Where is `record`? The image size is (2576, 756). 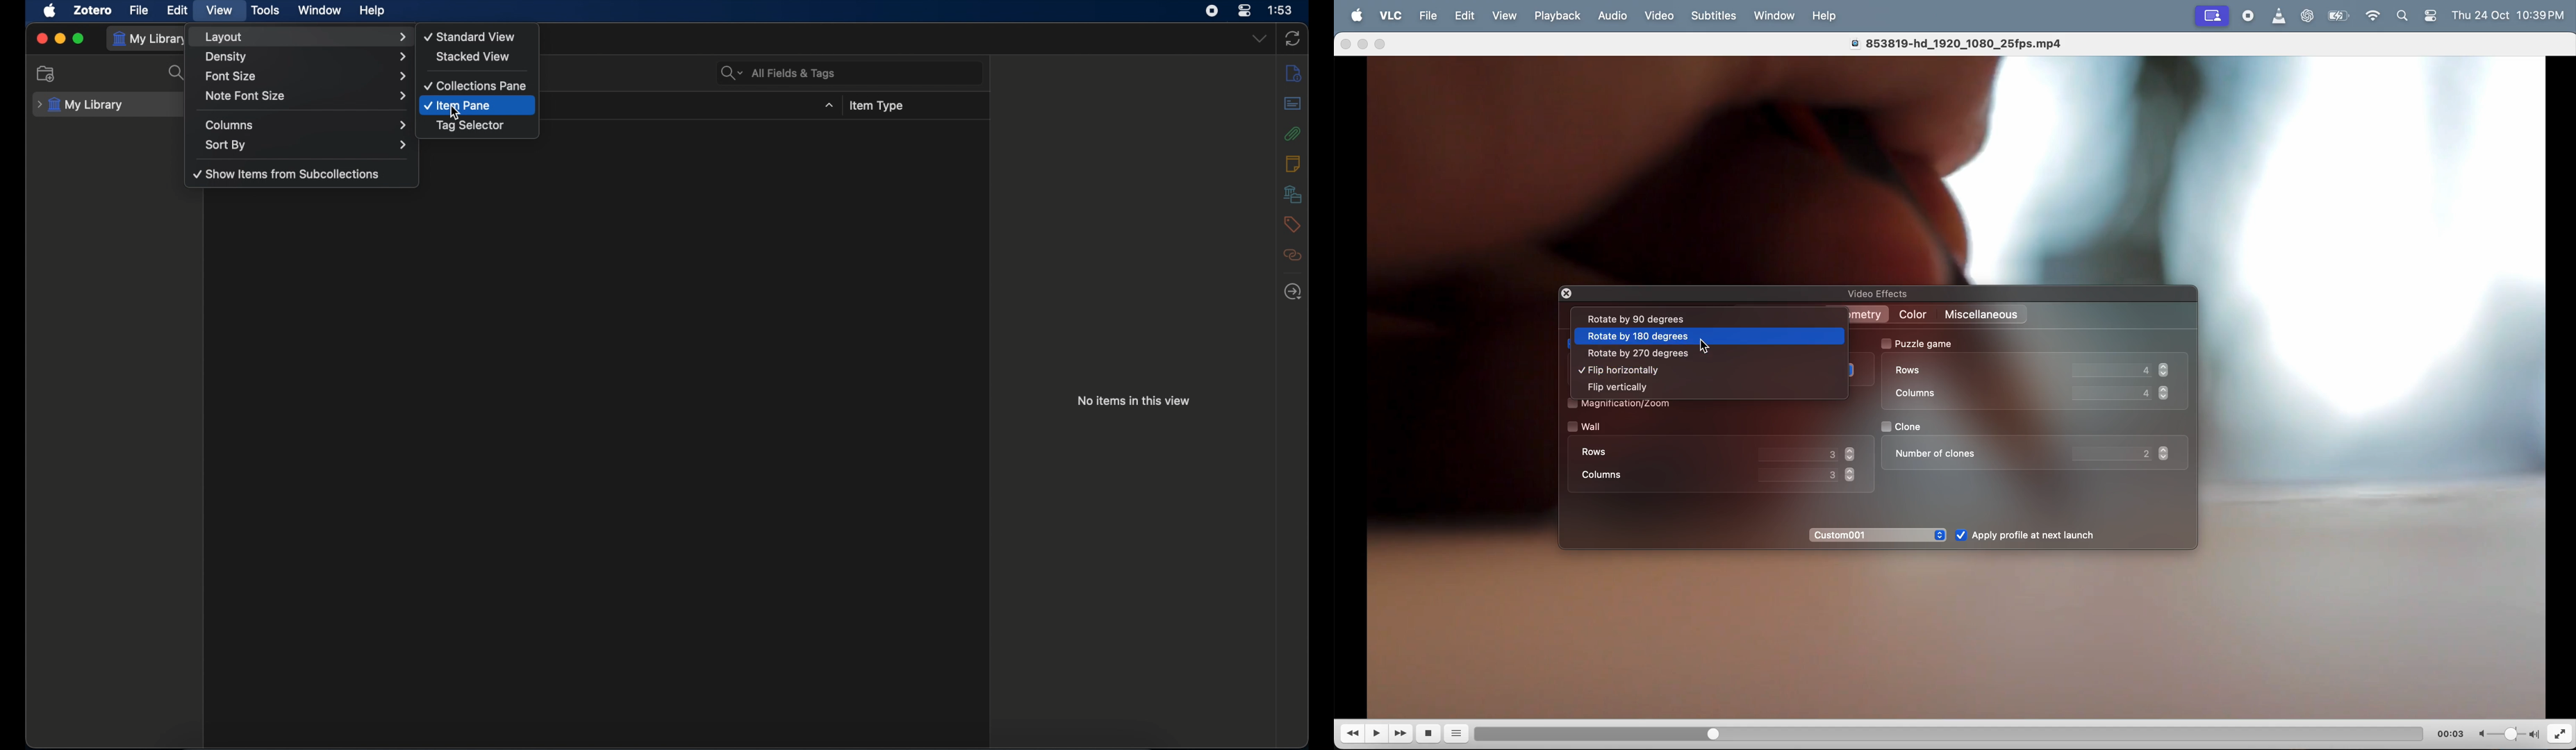
record is located at coordinates (2248, 16).